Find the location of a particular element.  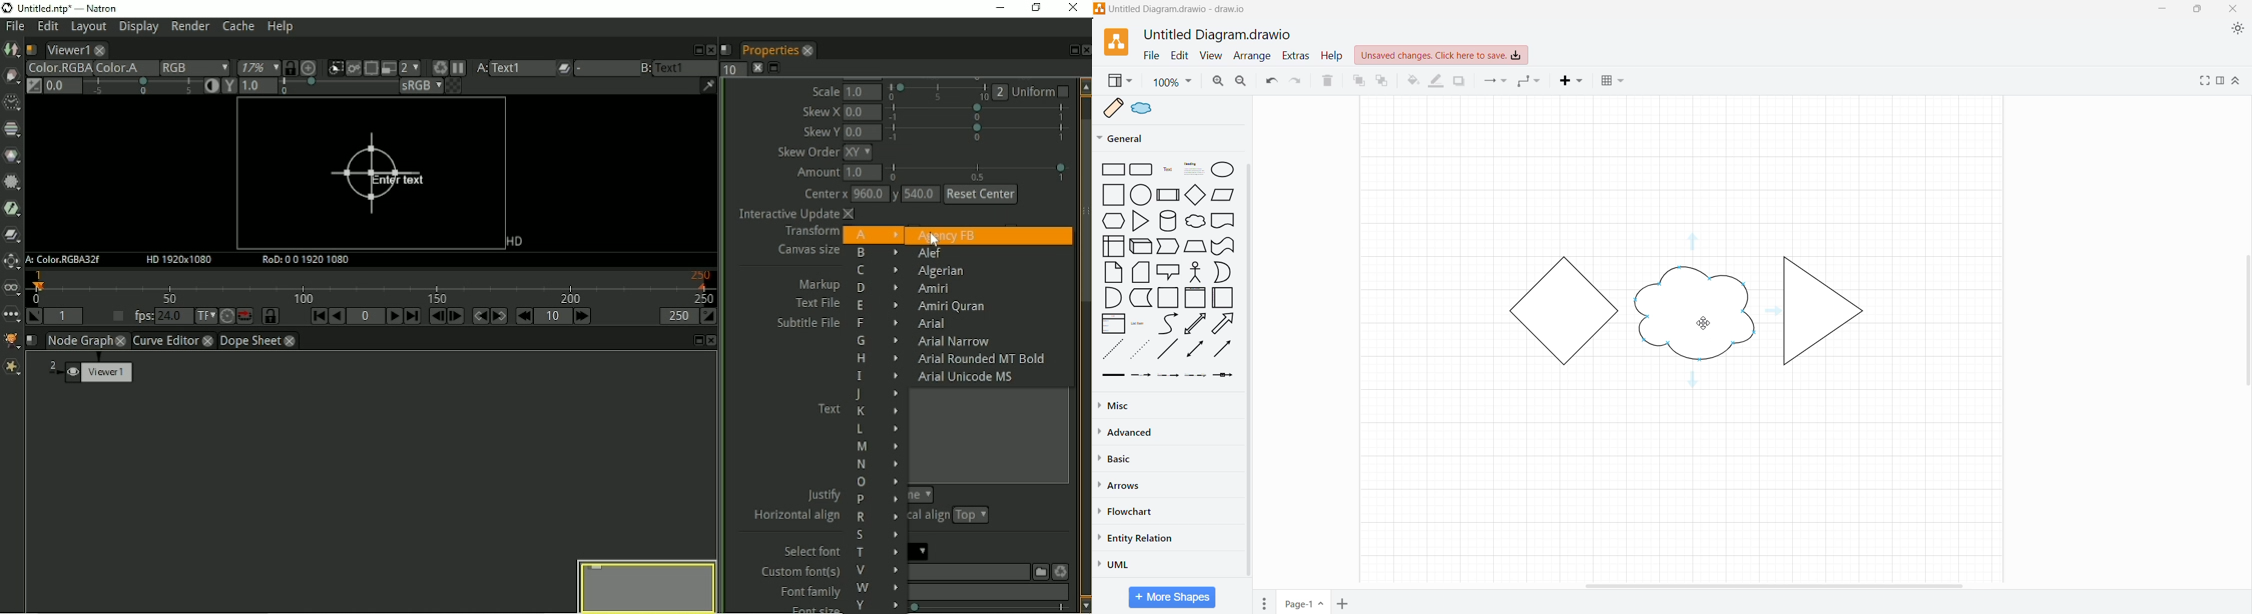

Grouped Shape is located at coordinates (1691, 311).